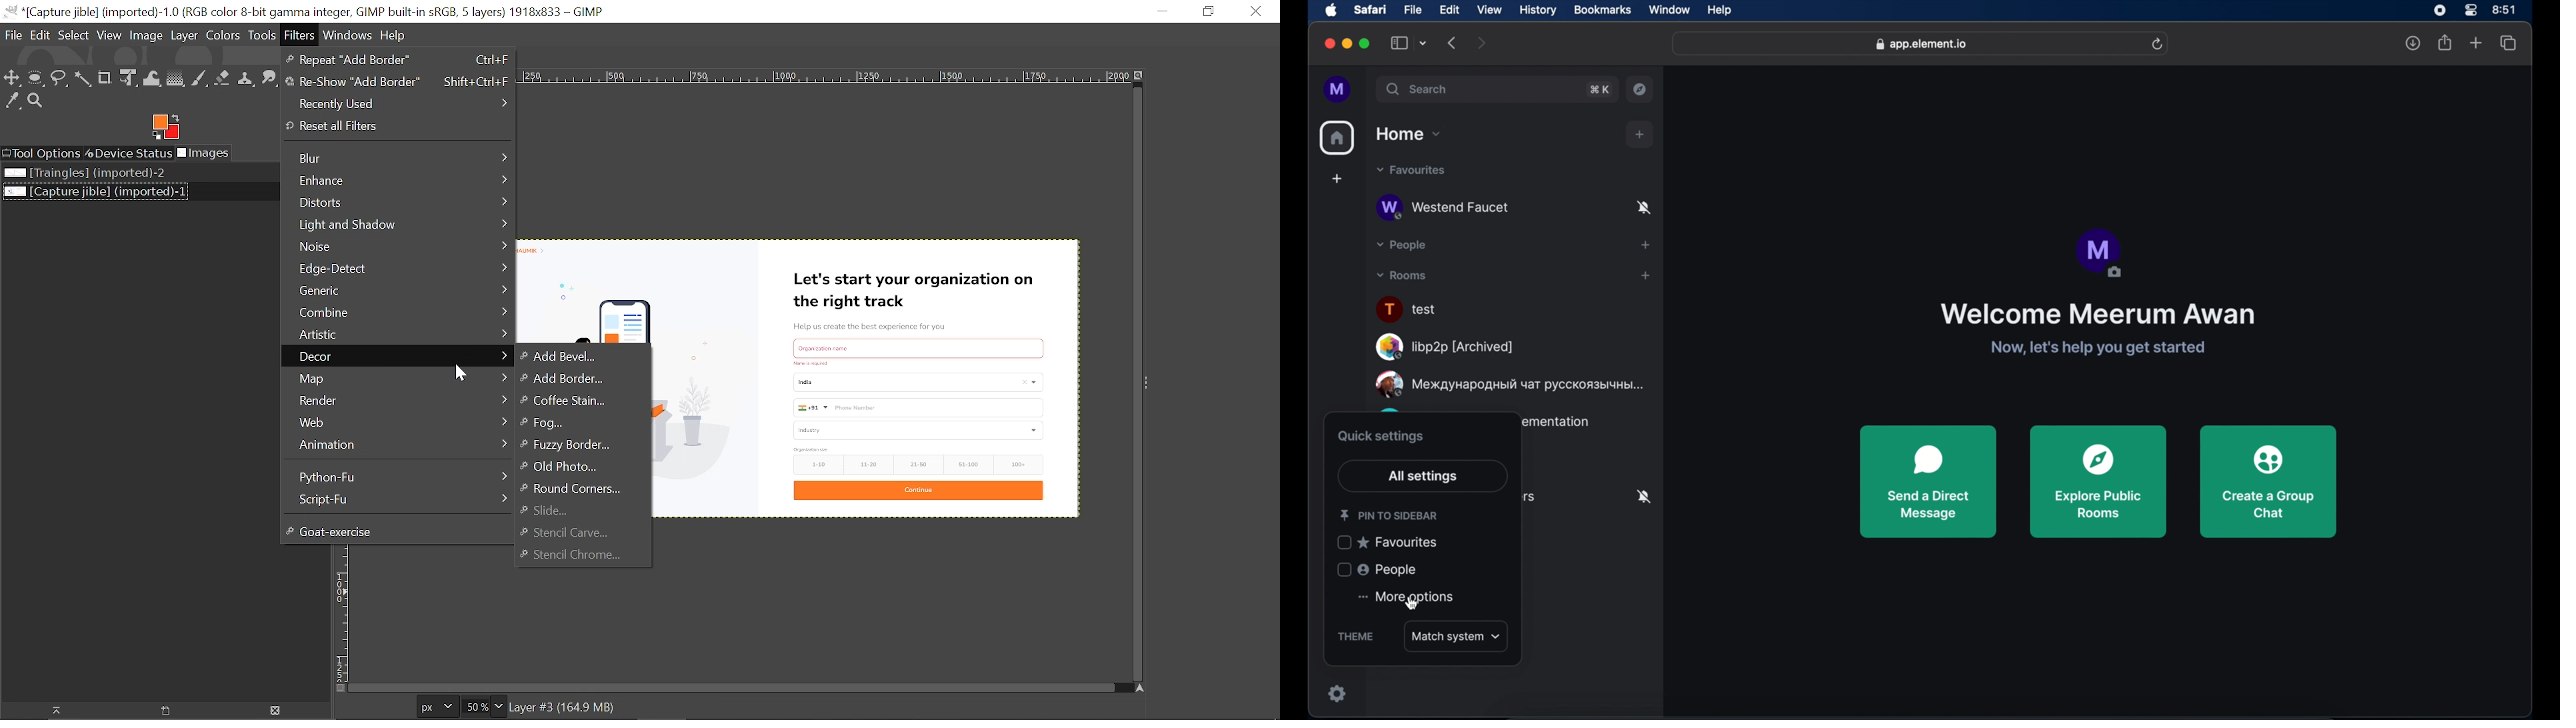 This screenshot has width=2576, height=728. What do you see at coordinates (96, 191) in the screenshot?
I see `Current file named "Capture Jible"` at bounding box center [96, 191].